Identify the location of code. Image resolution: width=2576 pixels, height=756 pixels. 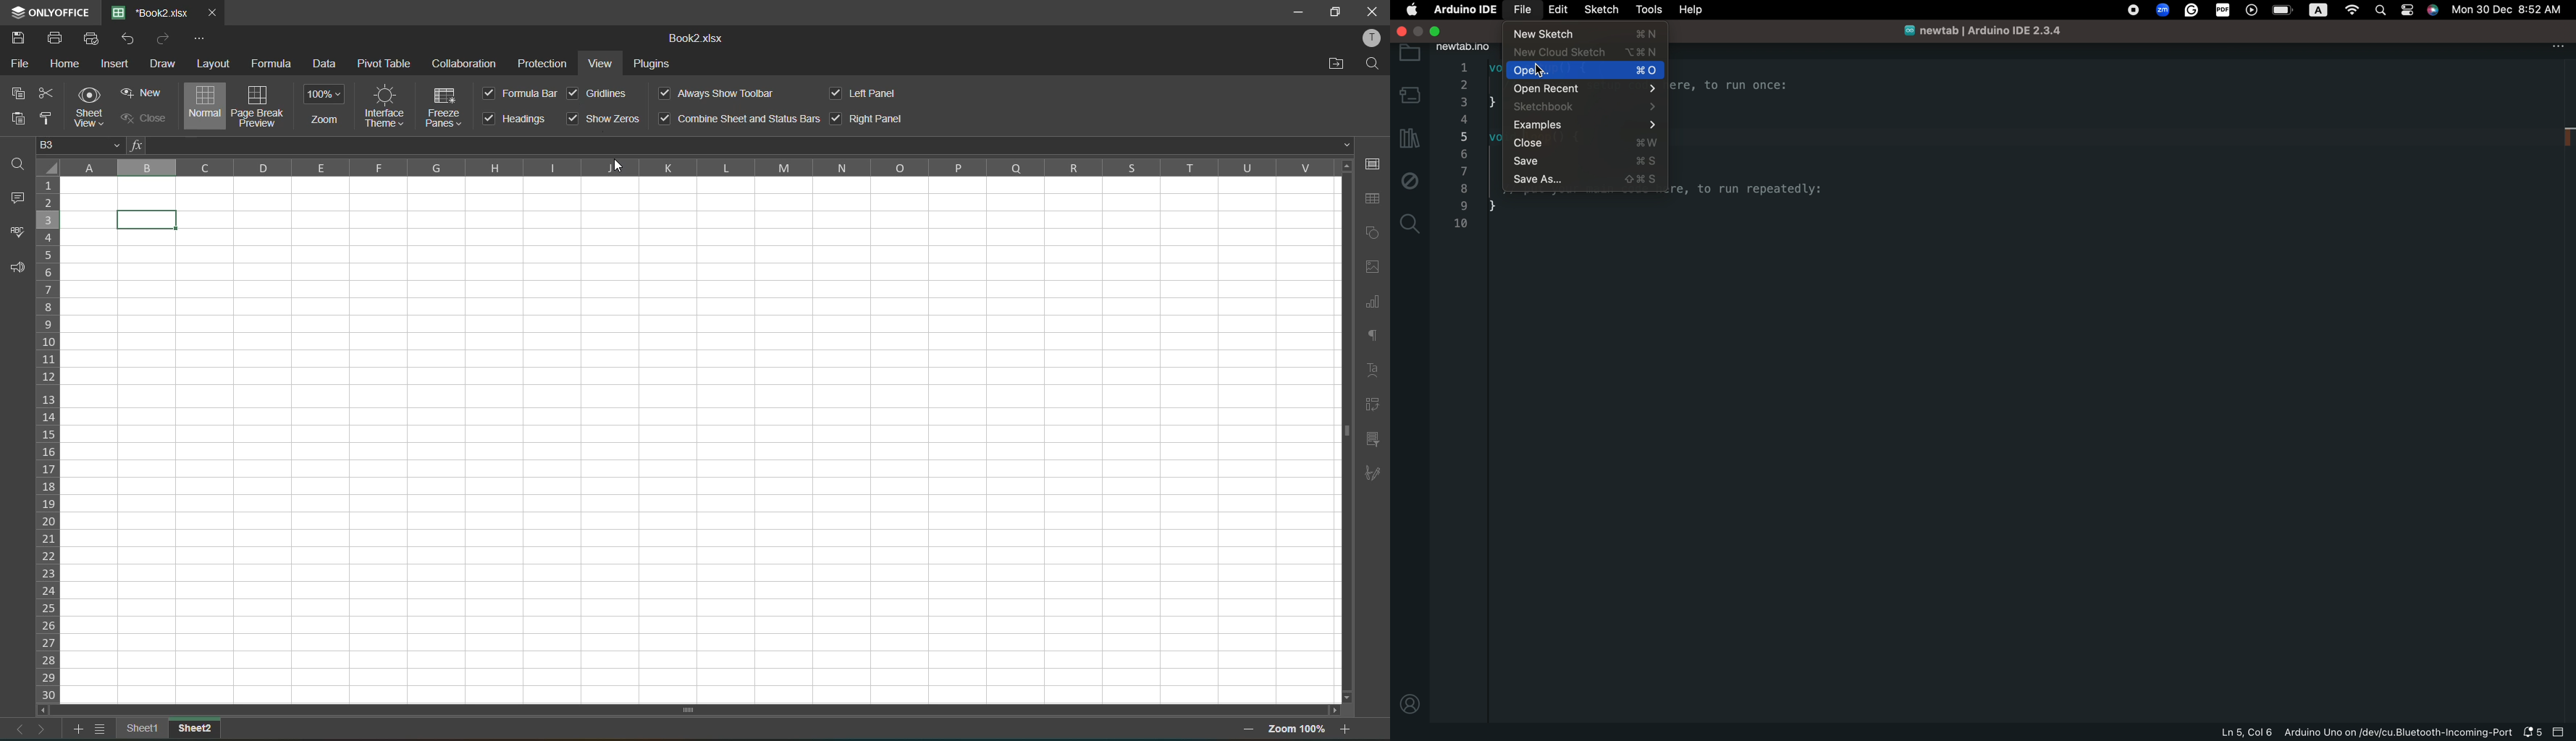
(1764, 135).